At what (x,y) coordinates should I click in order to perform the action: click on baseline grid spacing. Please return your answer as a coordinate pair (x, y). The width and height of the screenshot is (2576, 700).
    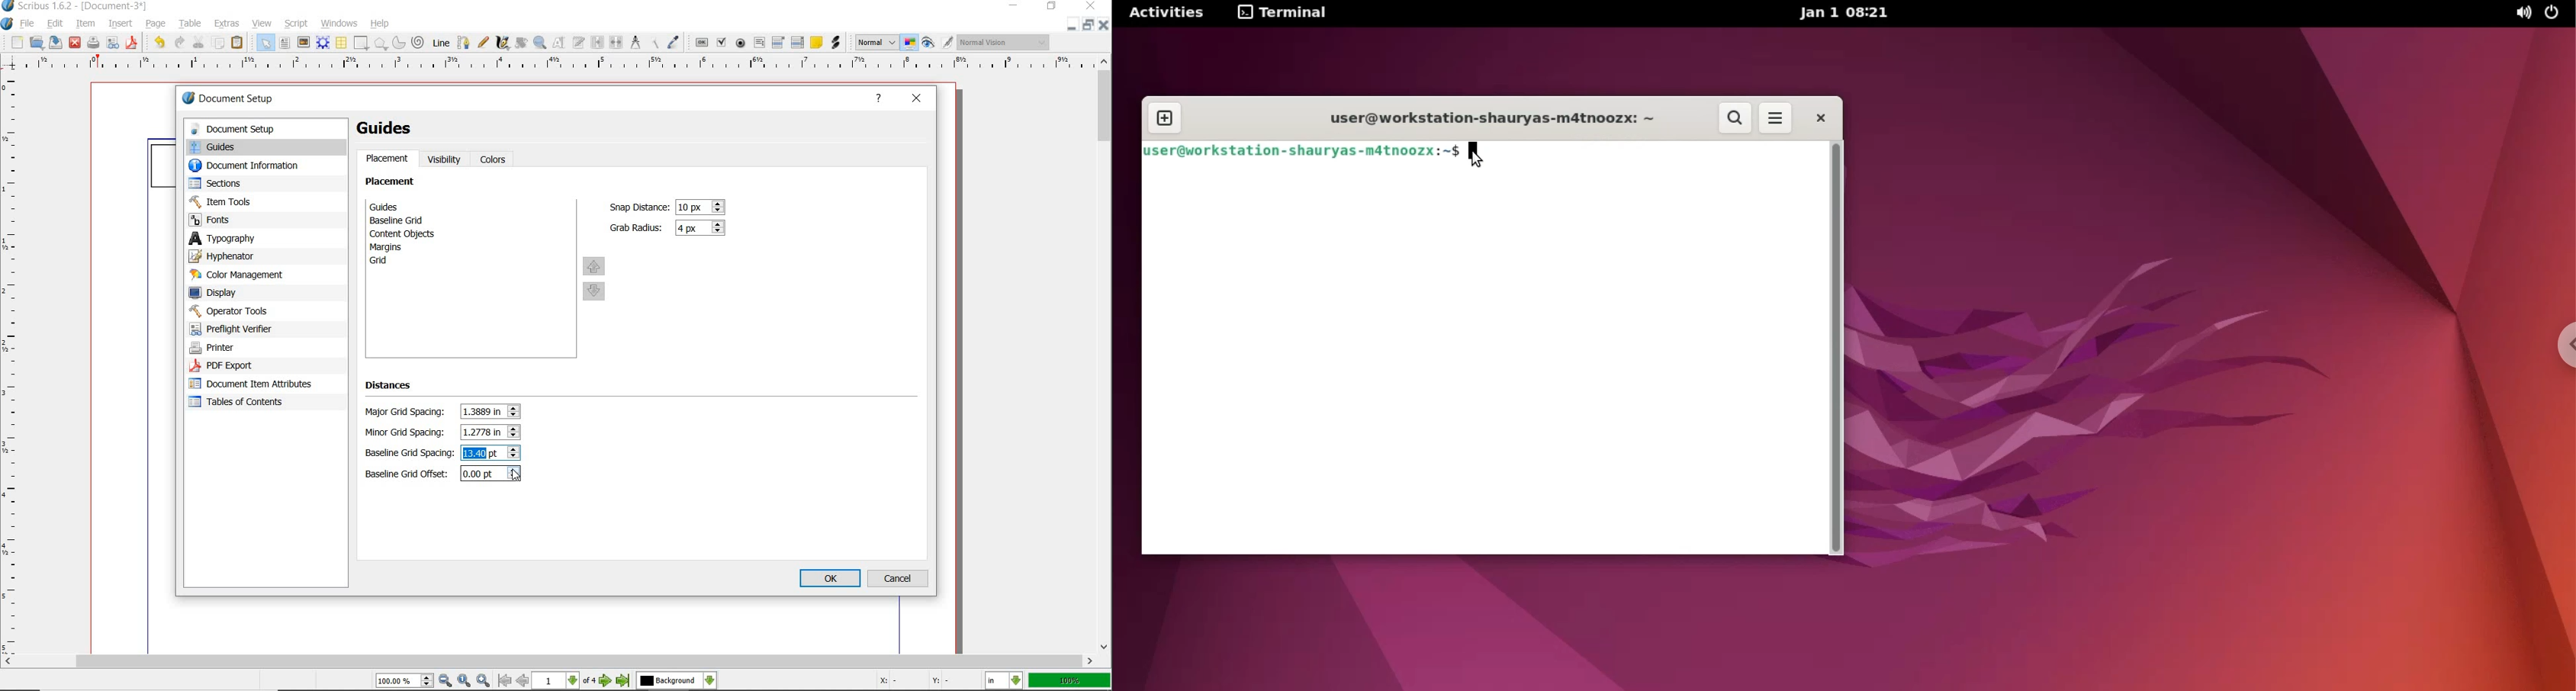
    Looking at the image, I should click on (483, 453).